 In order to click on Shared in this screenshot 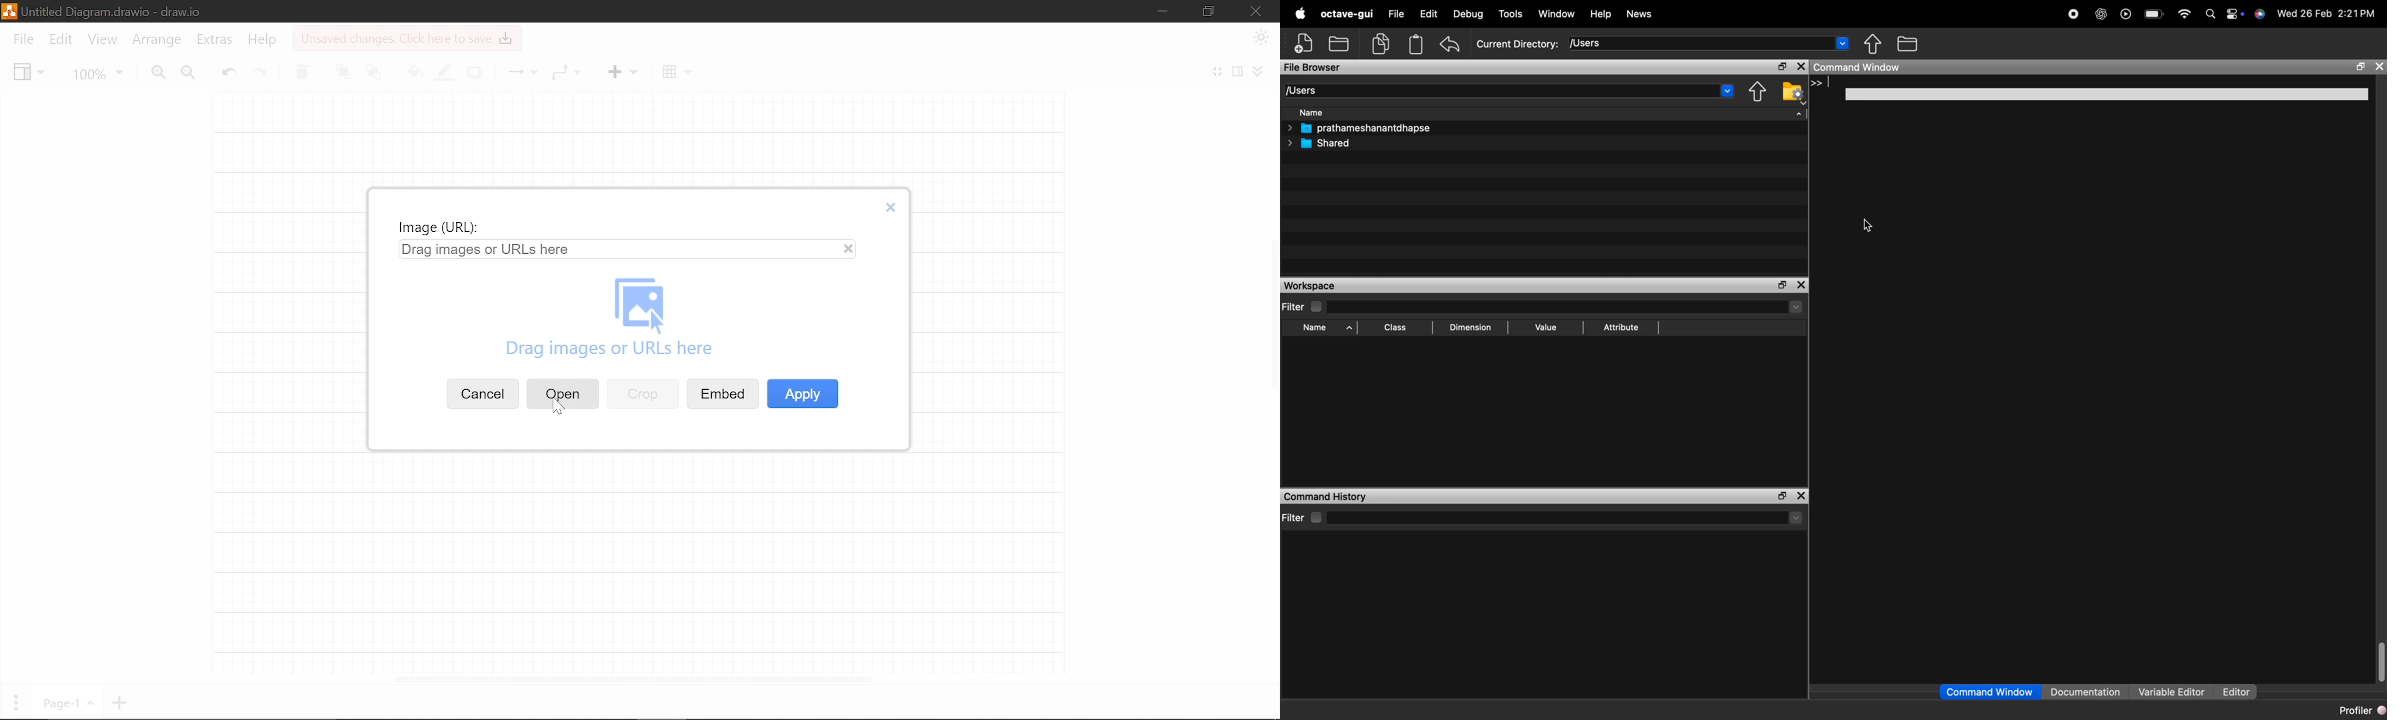, I will do `click(1317, 143)`.